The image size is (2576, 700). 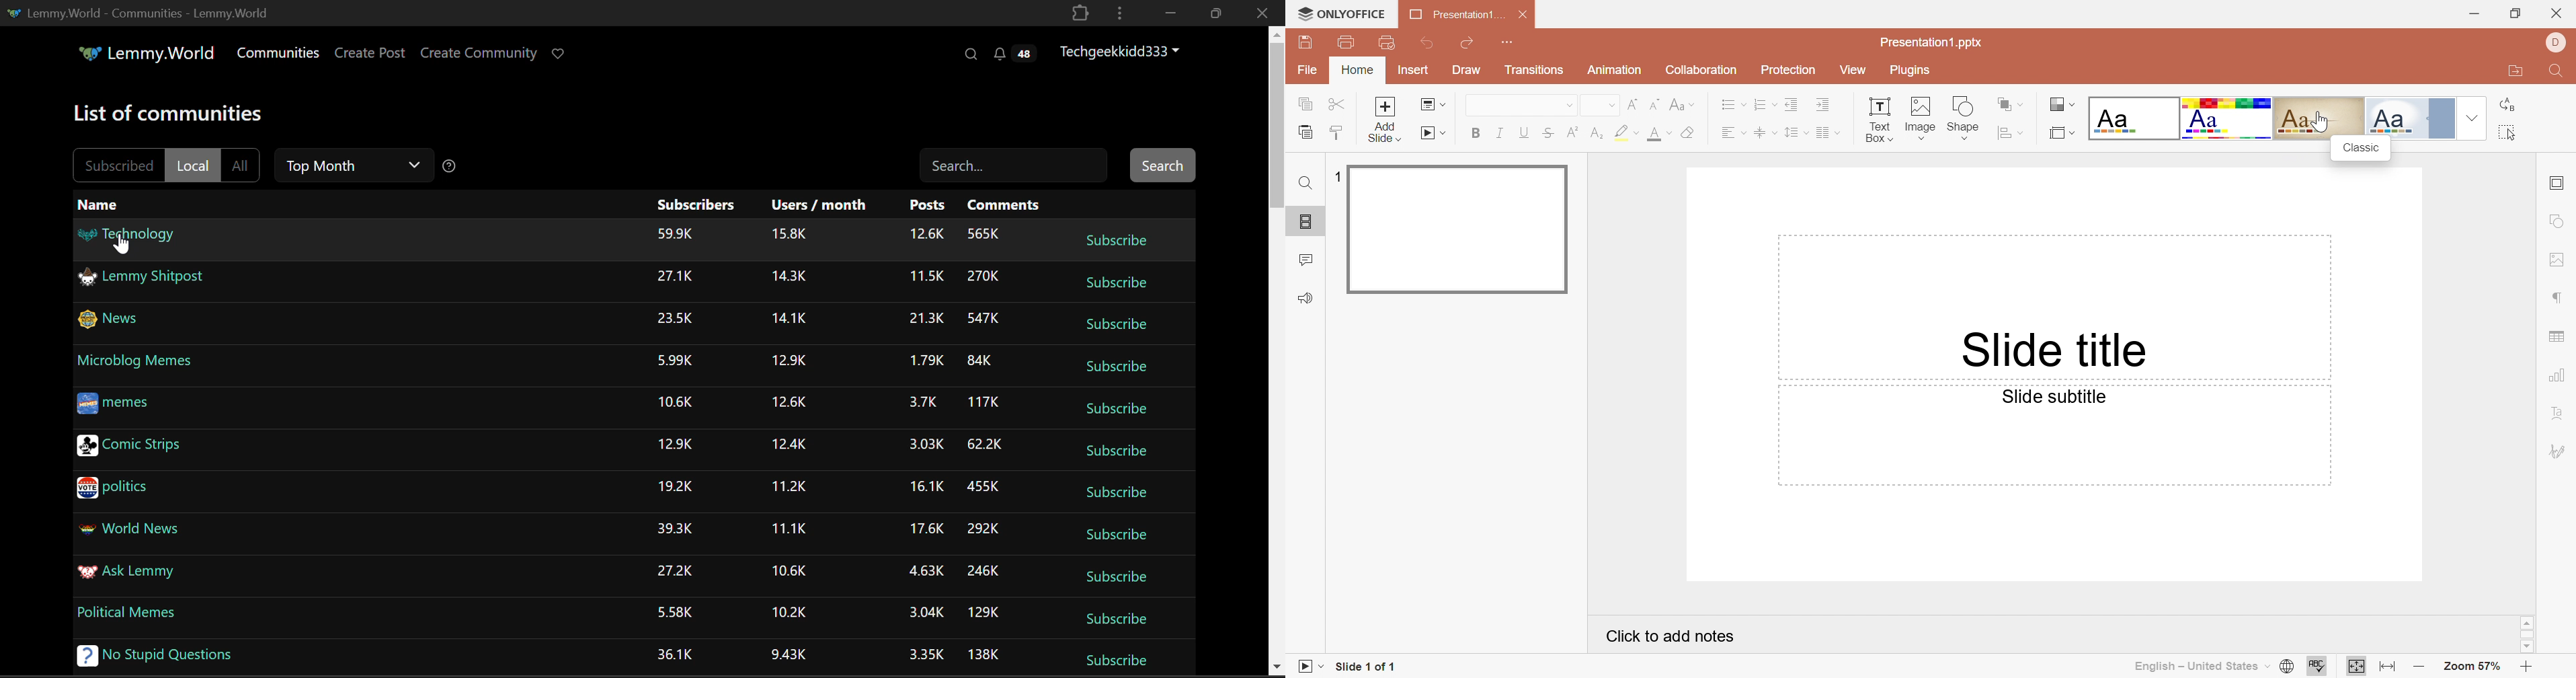 I want to click on Amount, so click(x=923, y=403).